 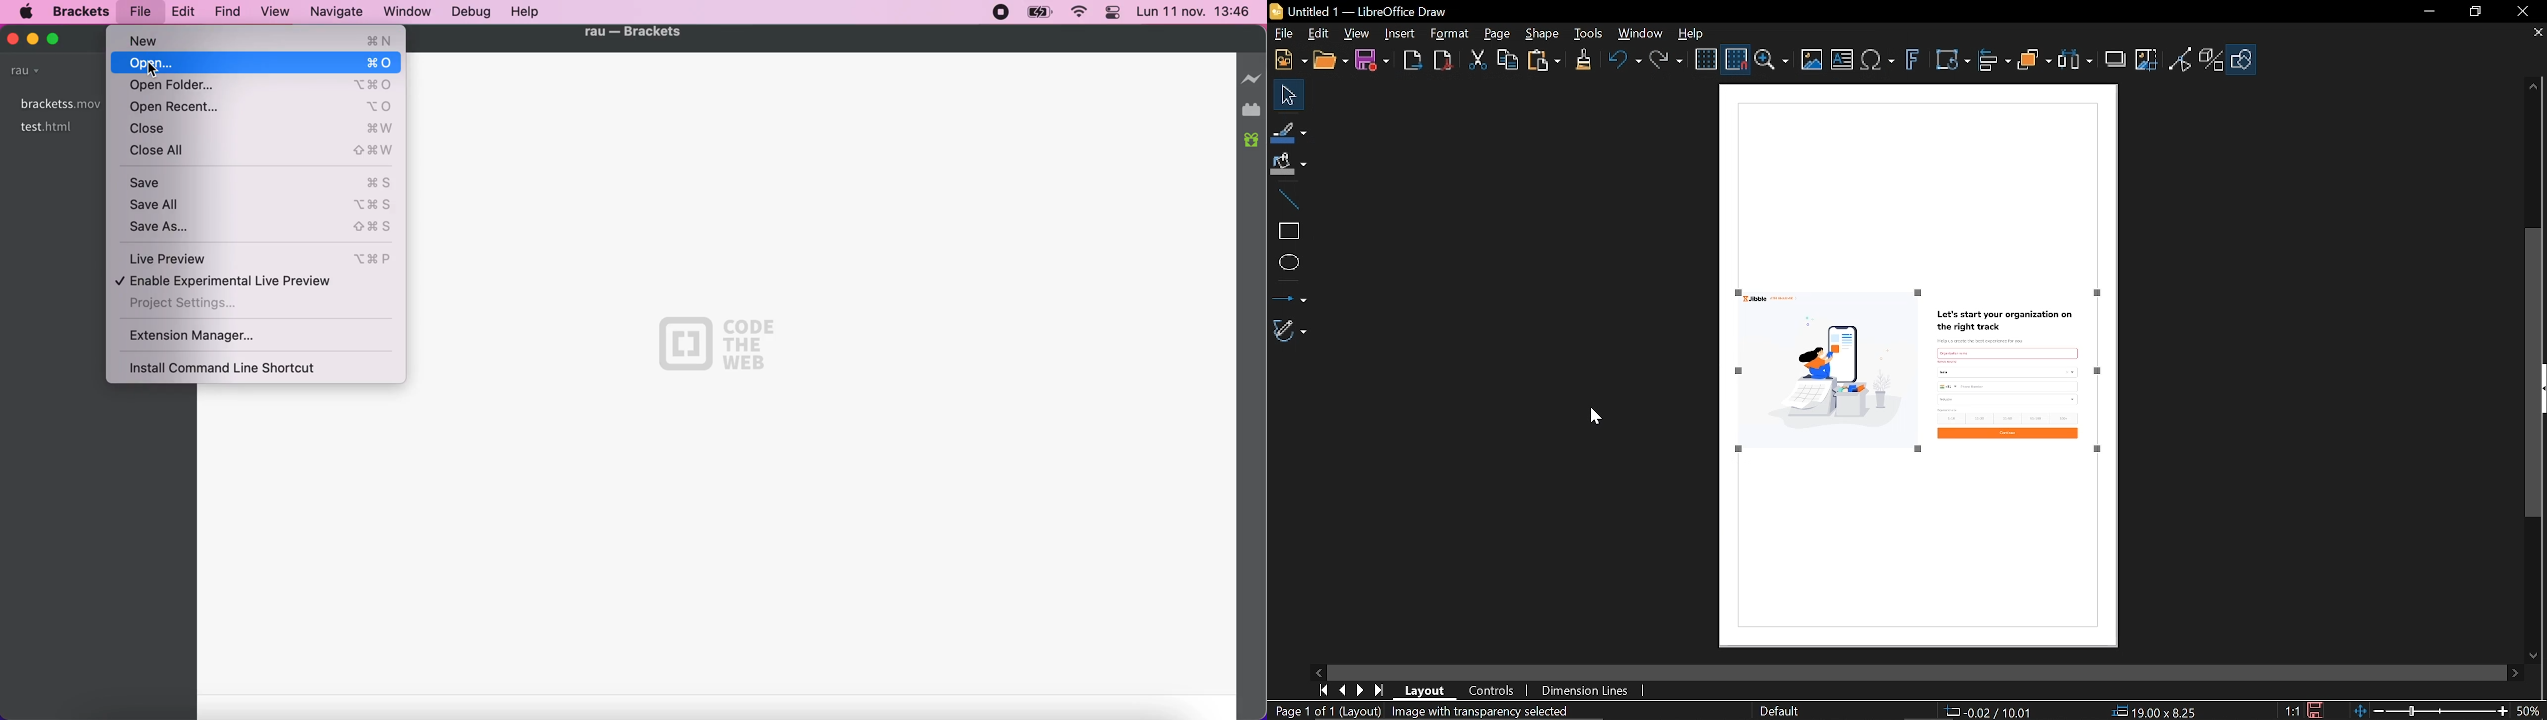 I want to click on rau, so click(x=27, y=72).